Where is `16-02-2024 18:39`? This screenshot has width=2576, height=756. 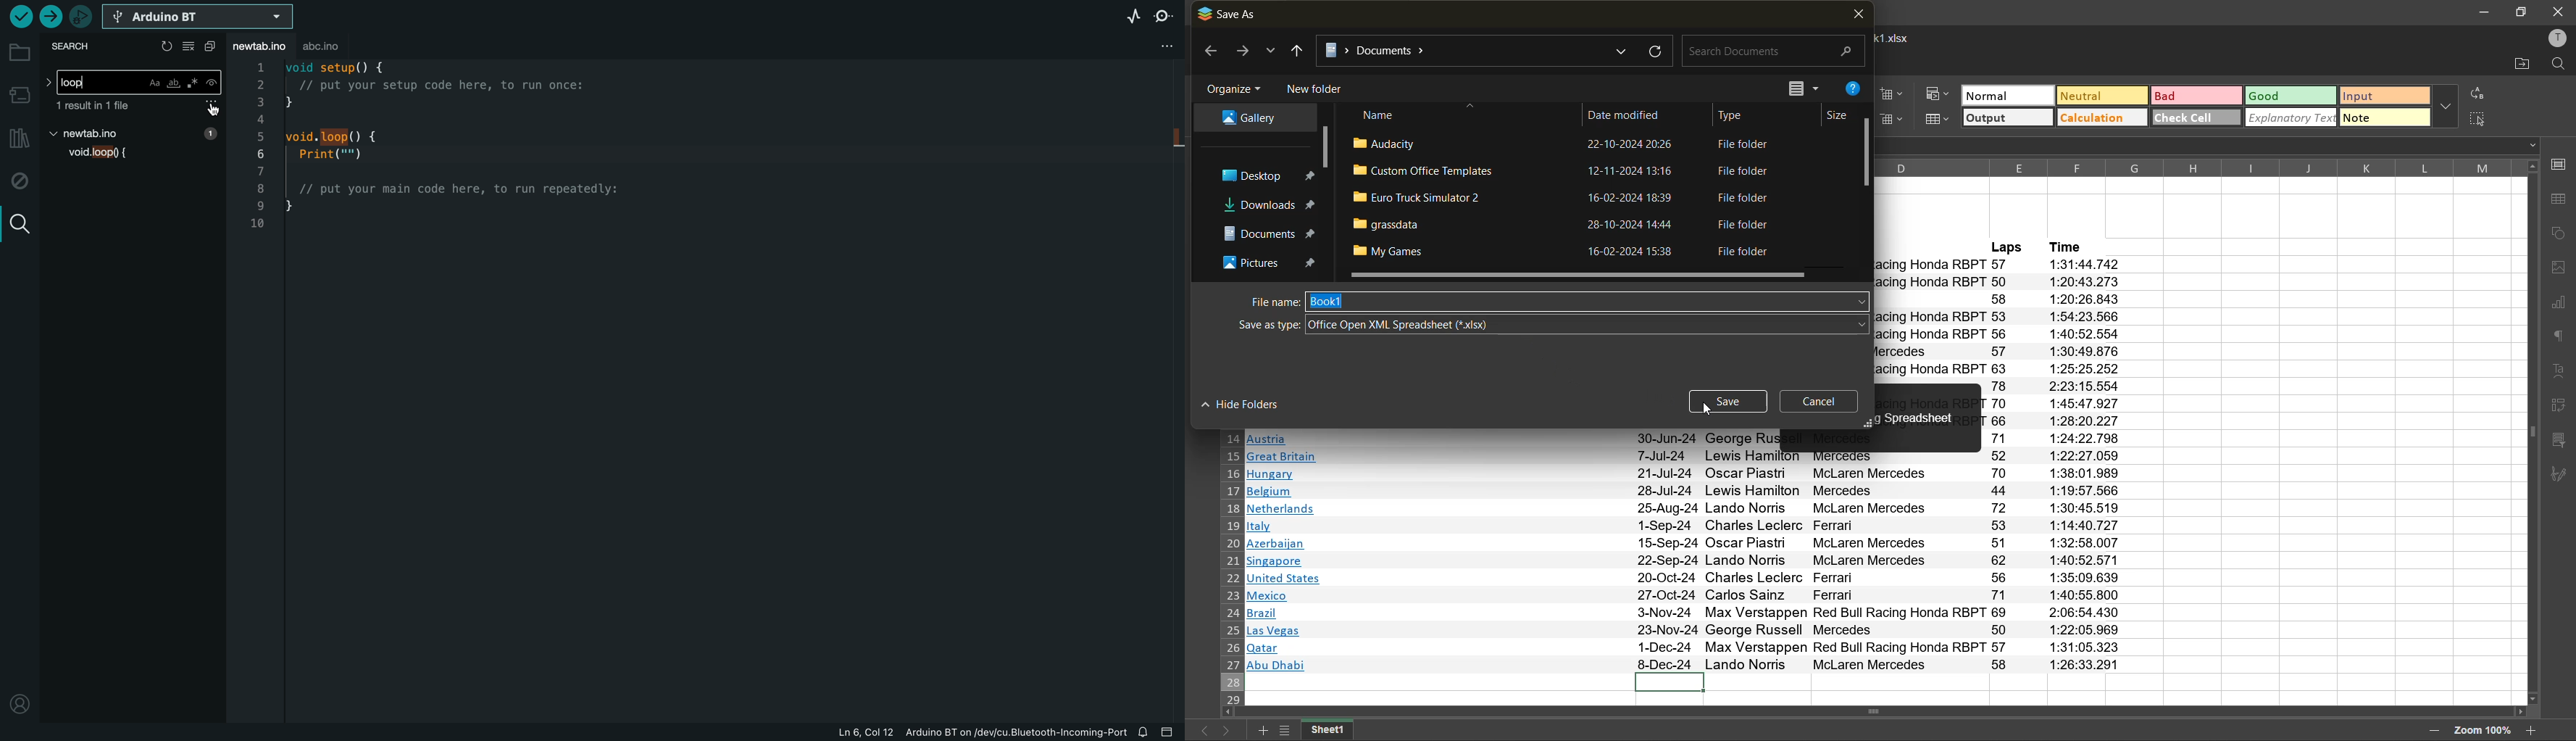 16-02-2024 18:39 is located at coordinates (1628, 196).